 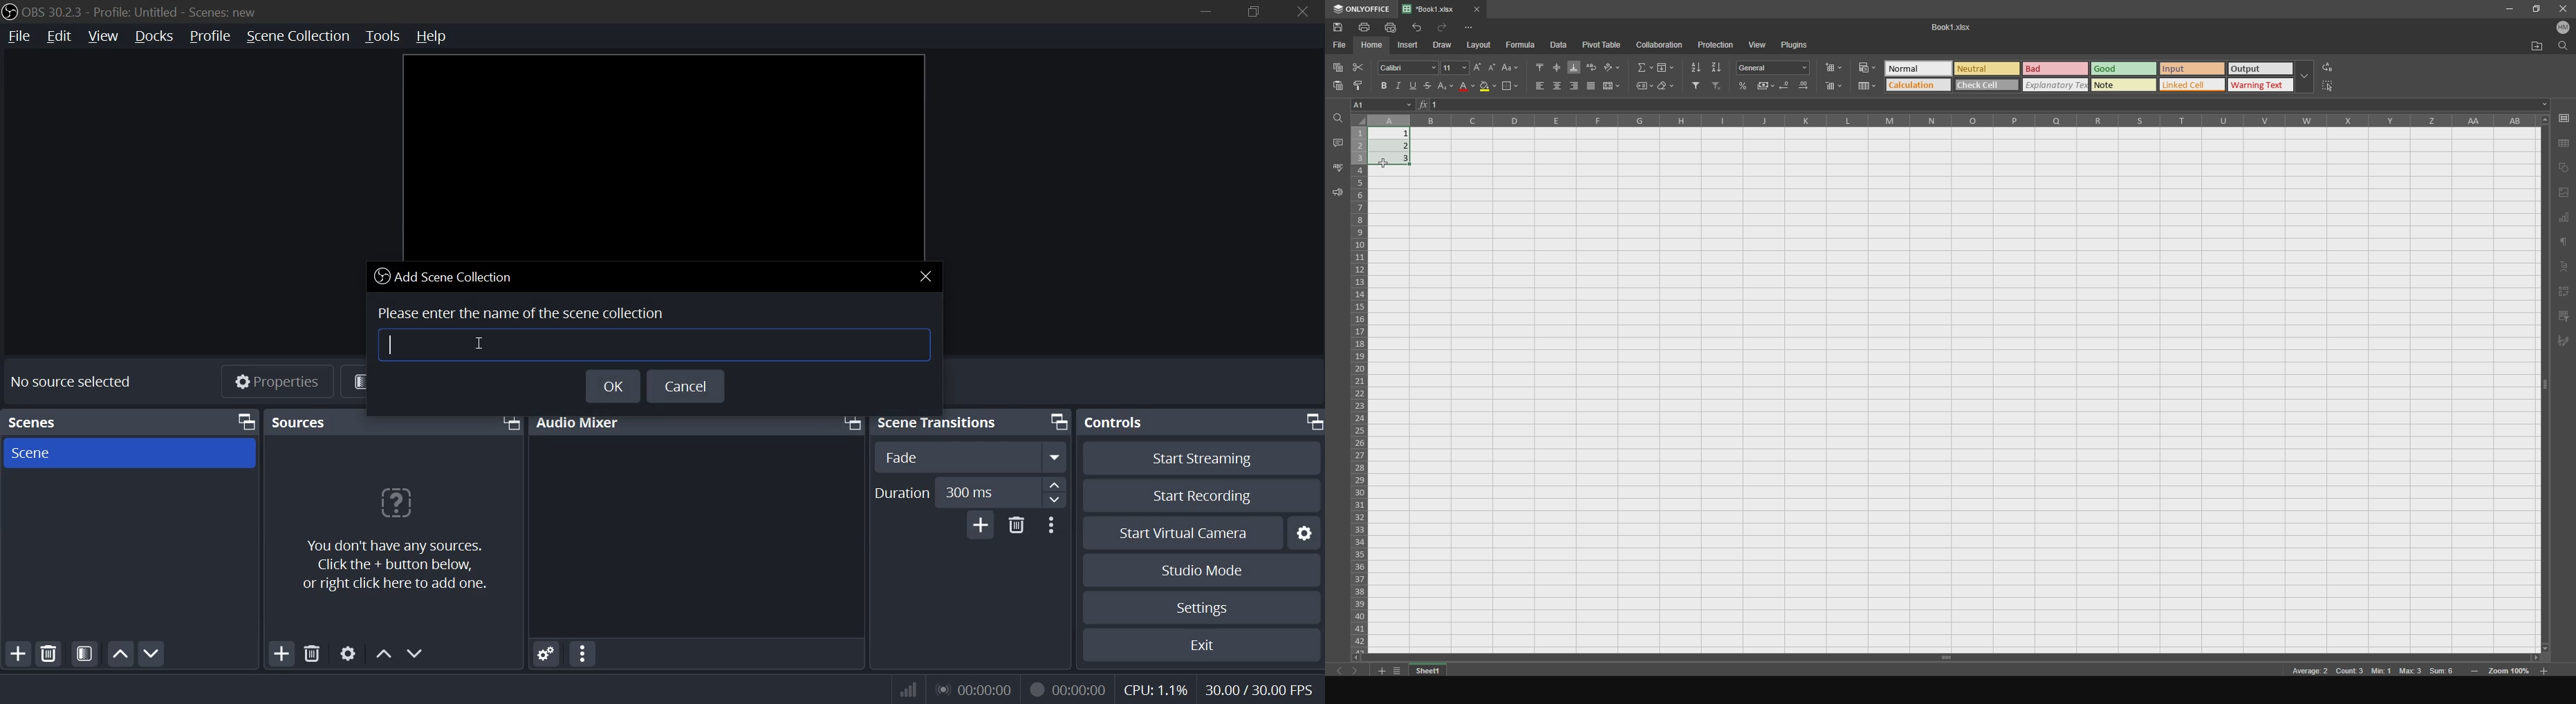 What do you see at coordinates (404, 566) in the screenshot?
I see `You don't have any sources.
Click the + button below,
or right click here to add one.` at bounding box center [404, 566].